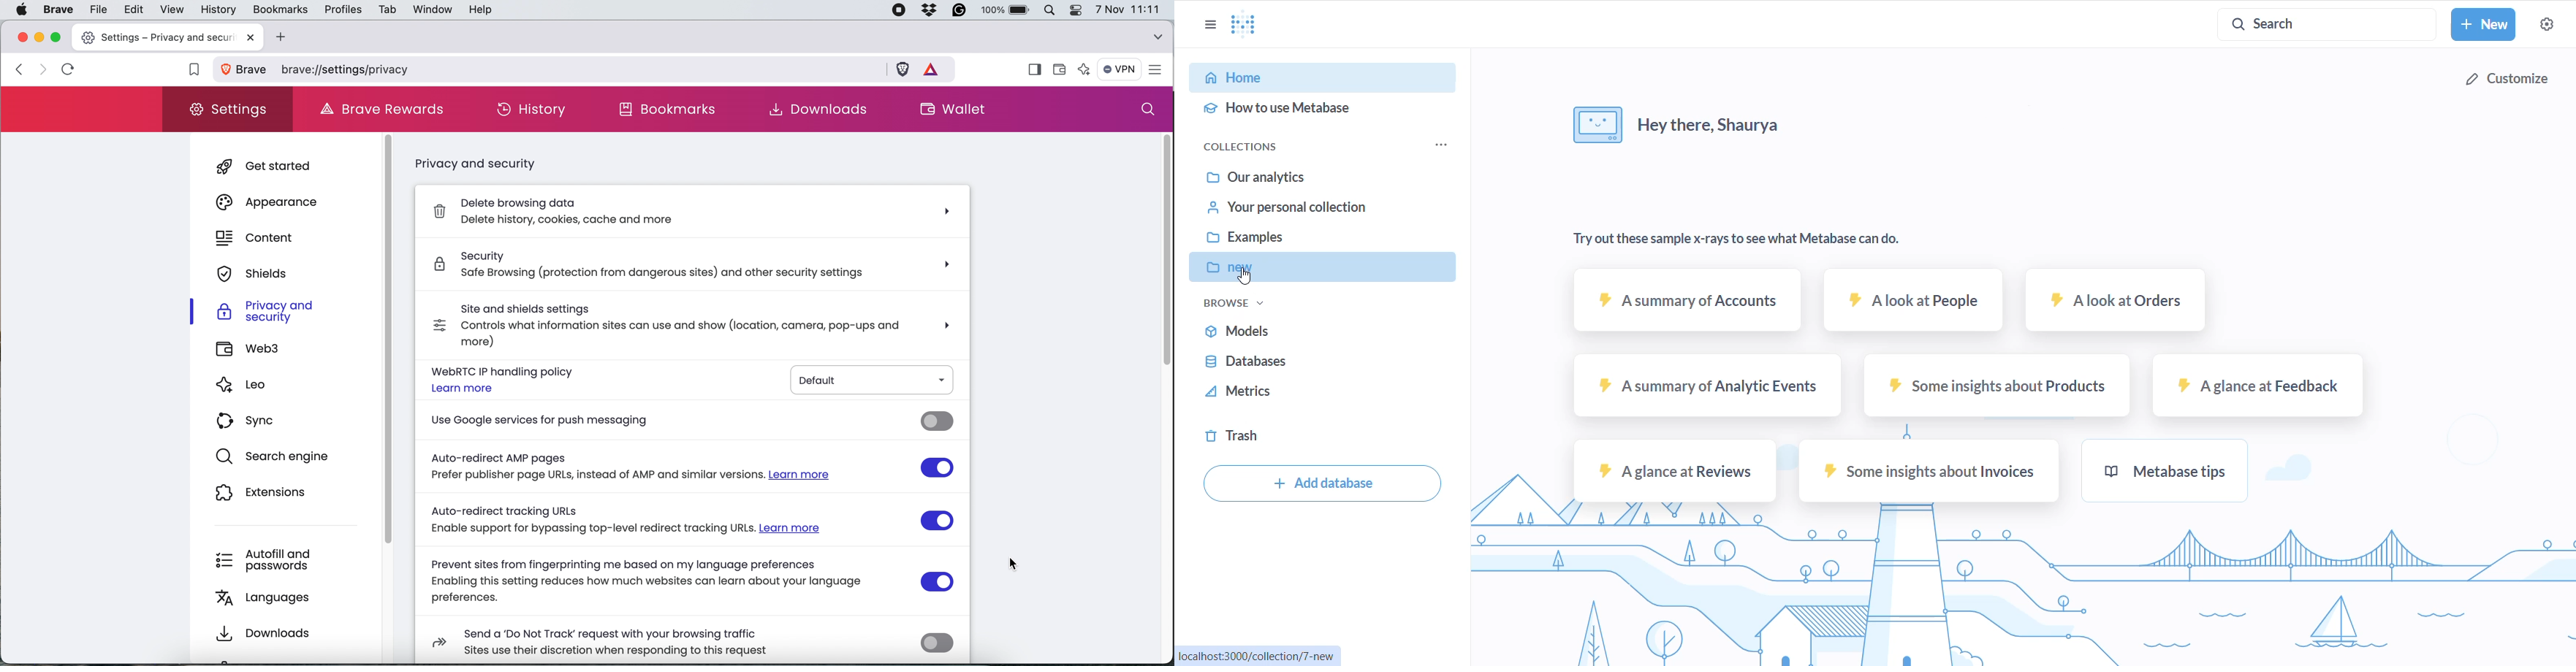  I want to click on auto redirect tracking URLs toggle switch, so click(937, 520).